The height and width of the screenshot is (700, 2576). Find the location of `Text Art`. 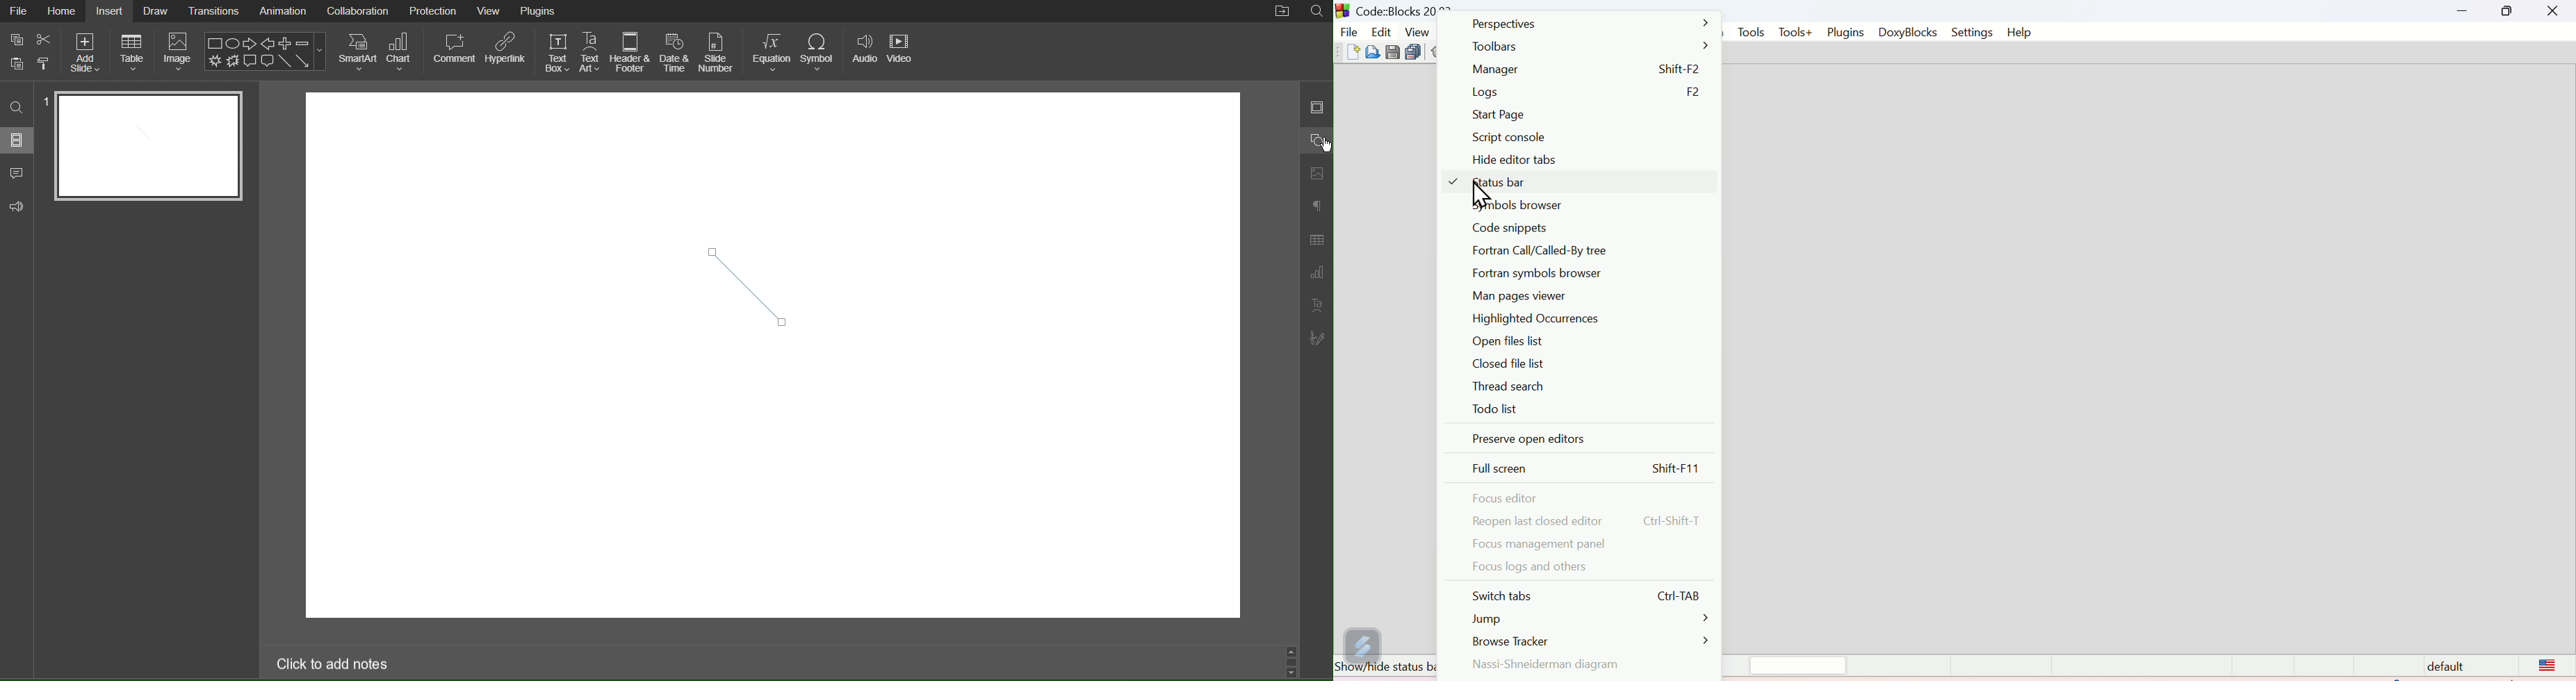

Text Art is located at coordinates (591, 52).